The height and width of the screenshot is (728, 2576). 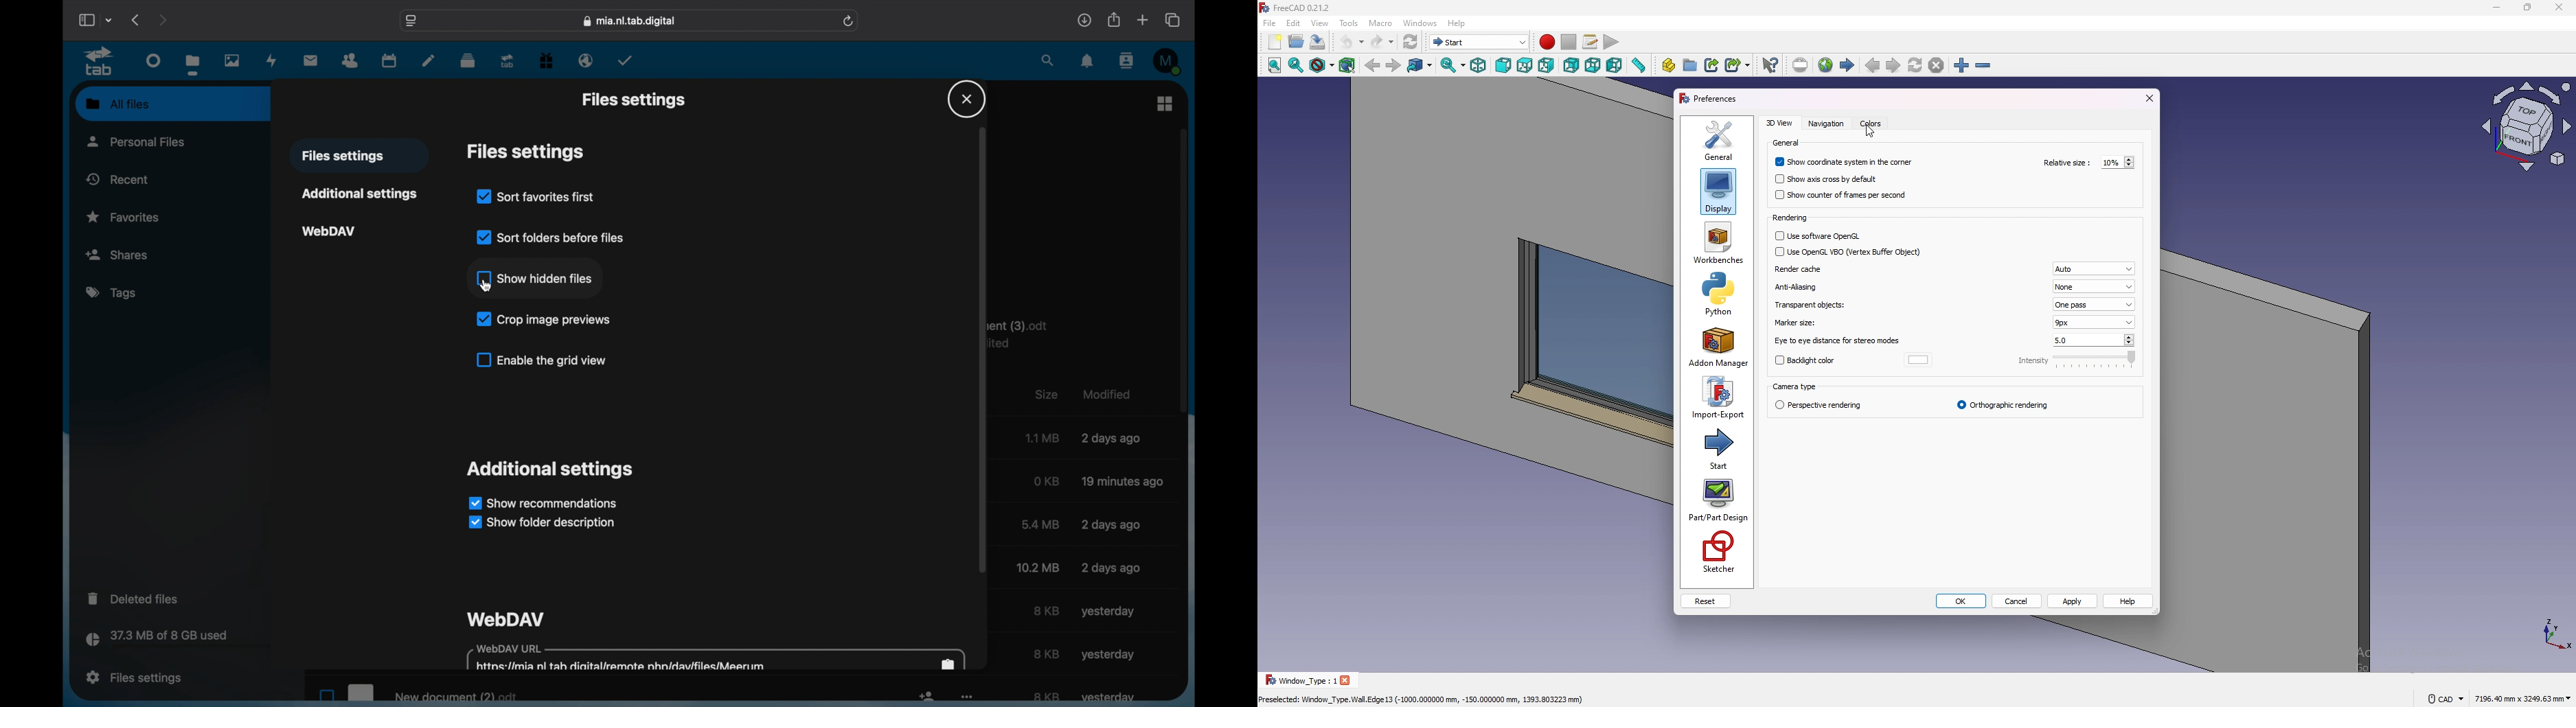 I want to click on perspective rendering, so click(x=1821, y=406).